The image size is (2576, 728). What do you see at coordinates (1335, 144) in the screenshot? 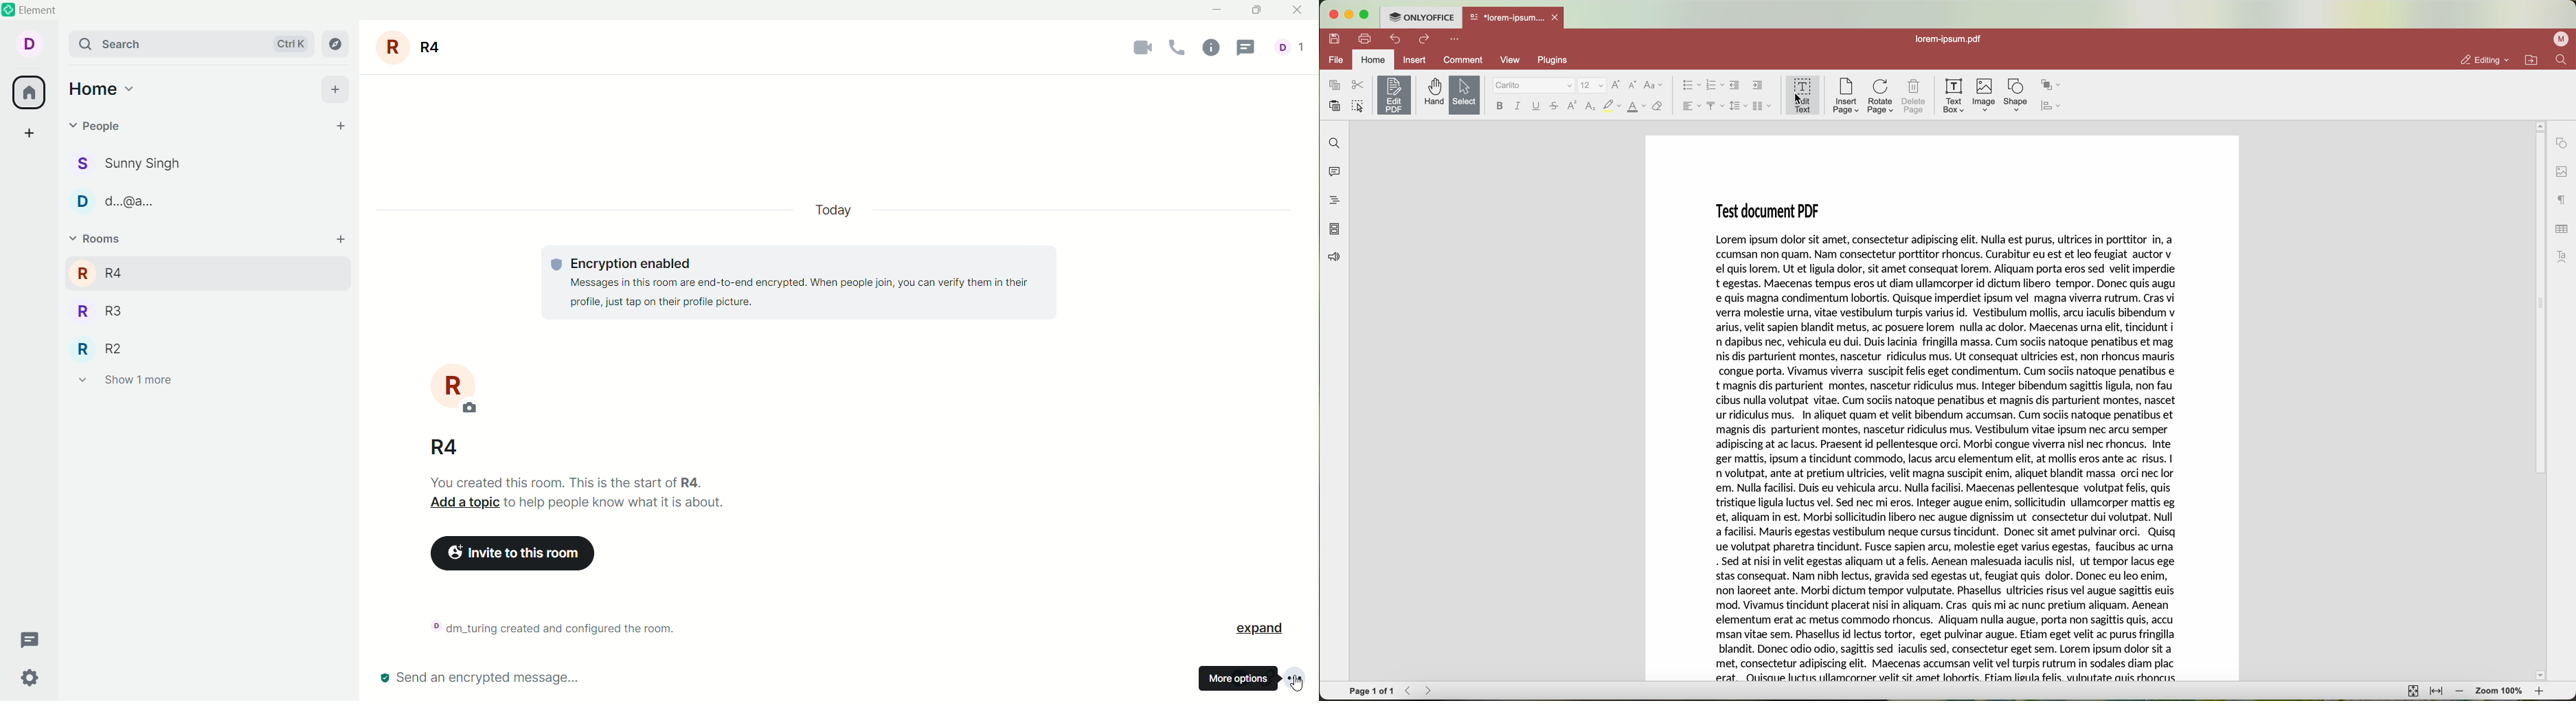
I see `find` at bounding box center [1335, 144].